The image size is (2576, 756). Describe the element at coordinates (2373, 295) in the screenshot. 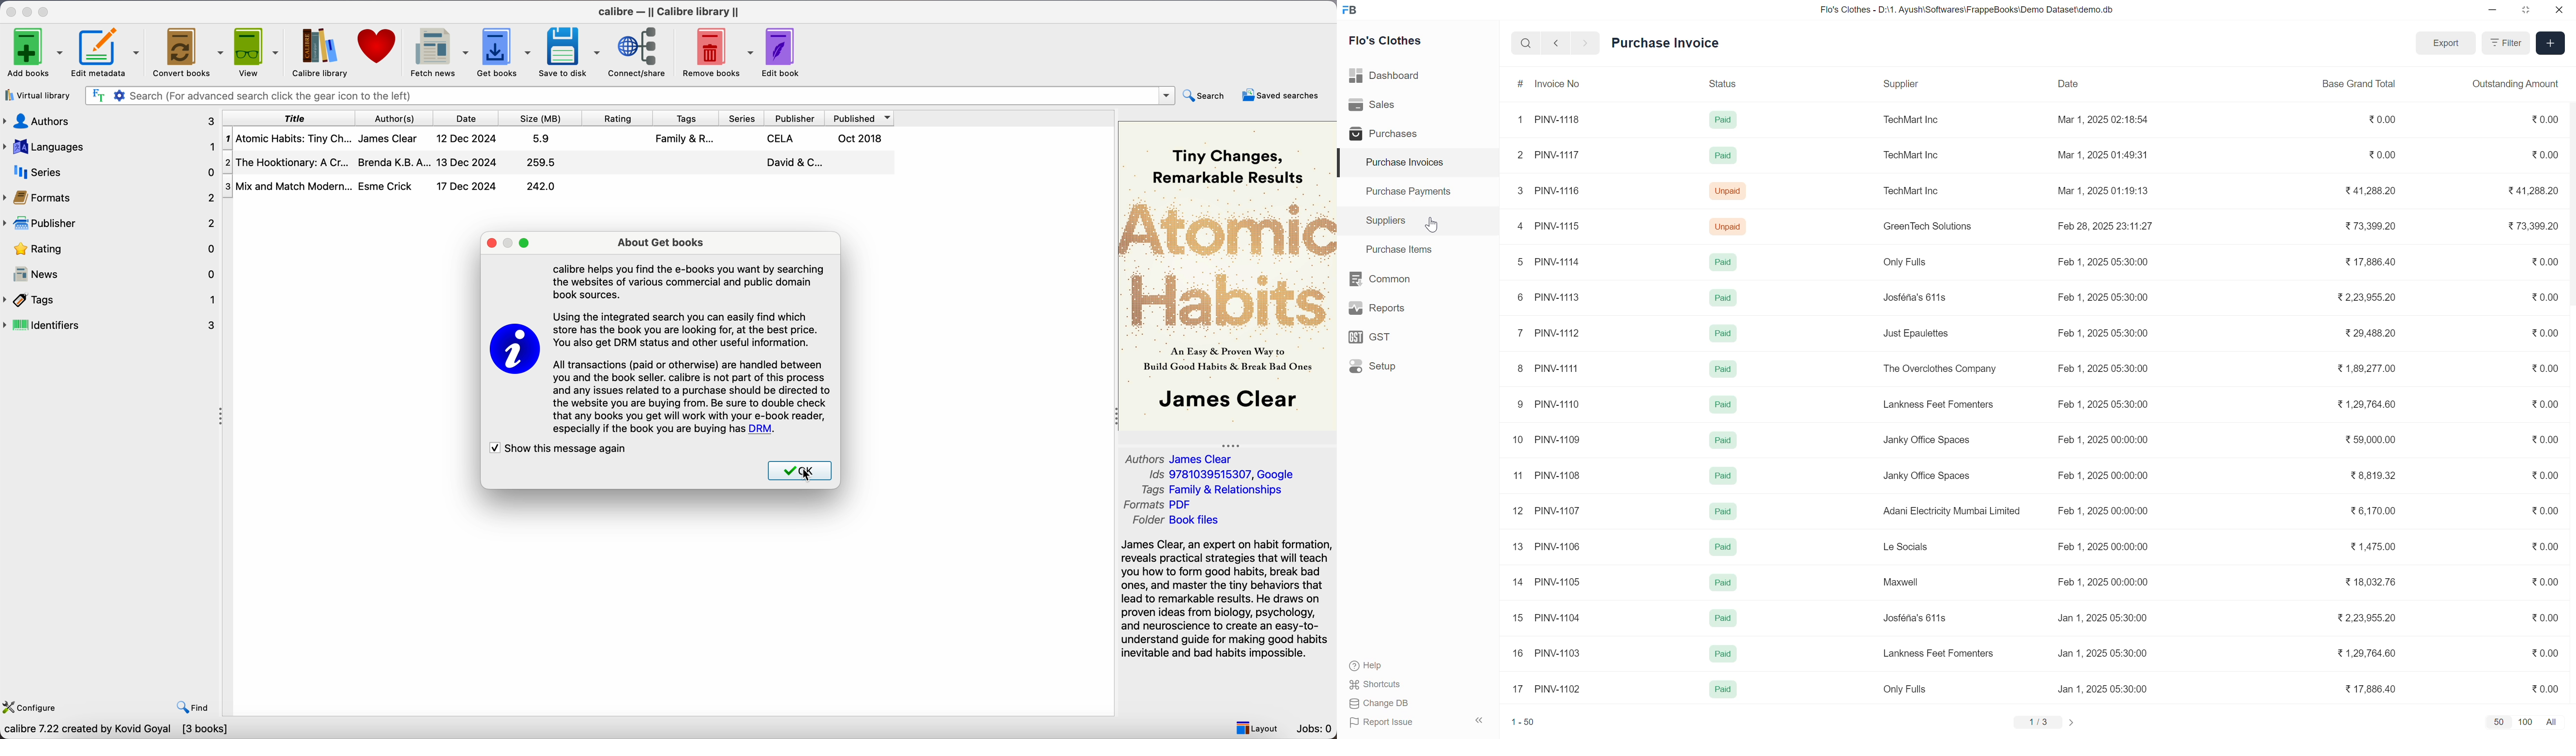

I see `%2,23,955.20` at that location.